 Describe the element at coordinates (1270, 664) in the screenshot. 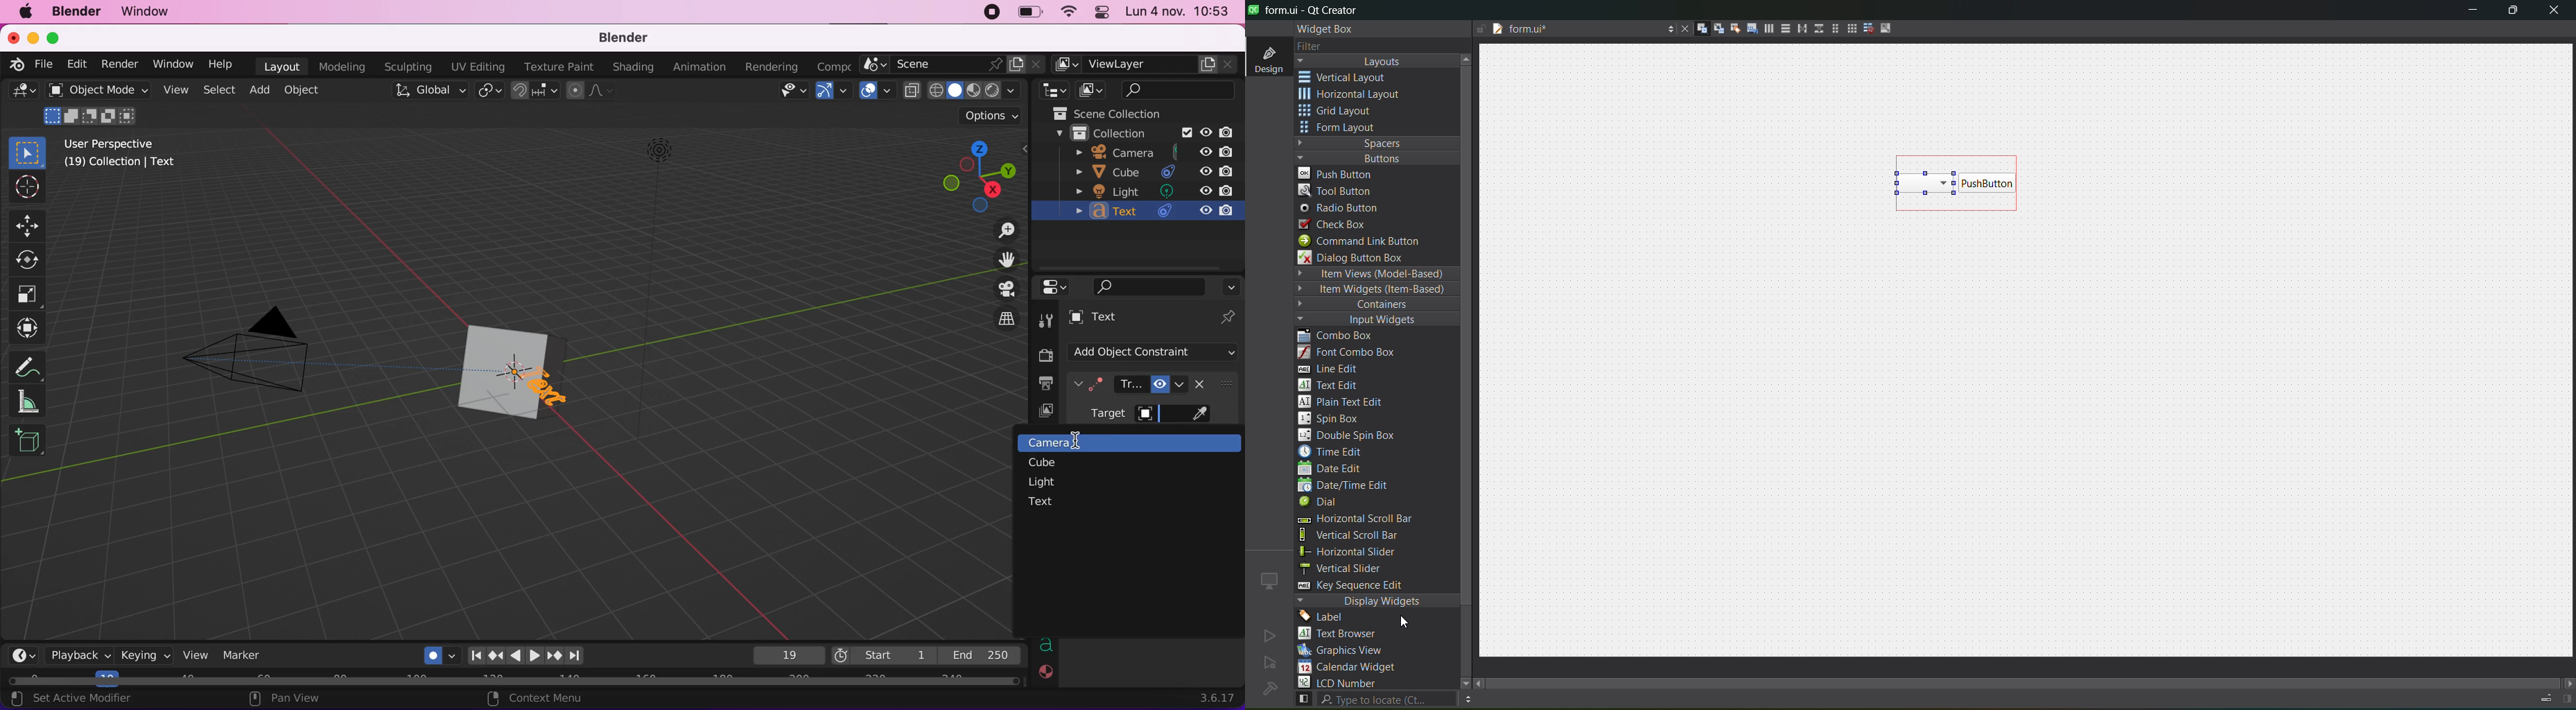

I see `no active project` at that location.